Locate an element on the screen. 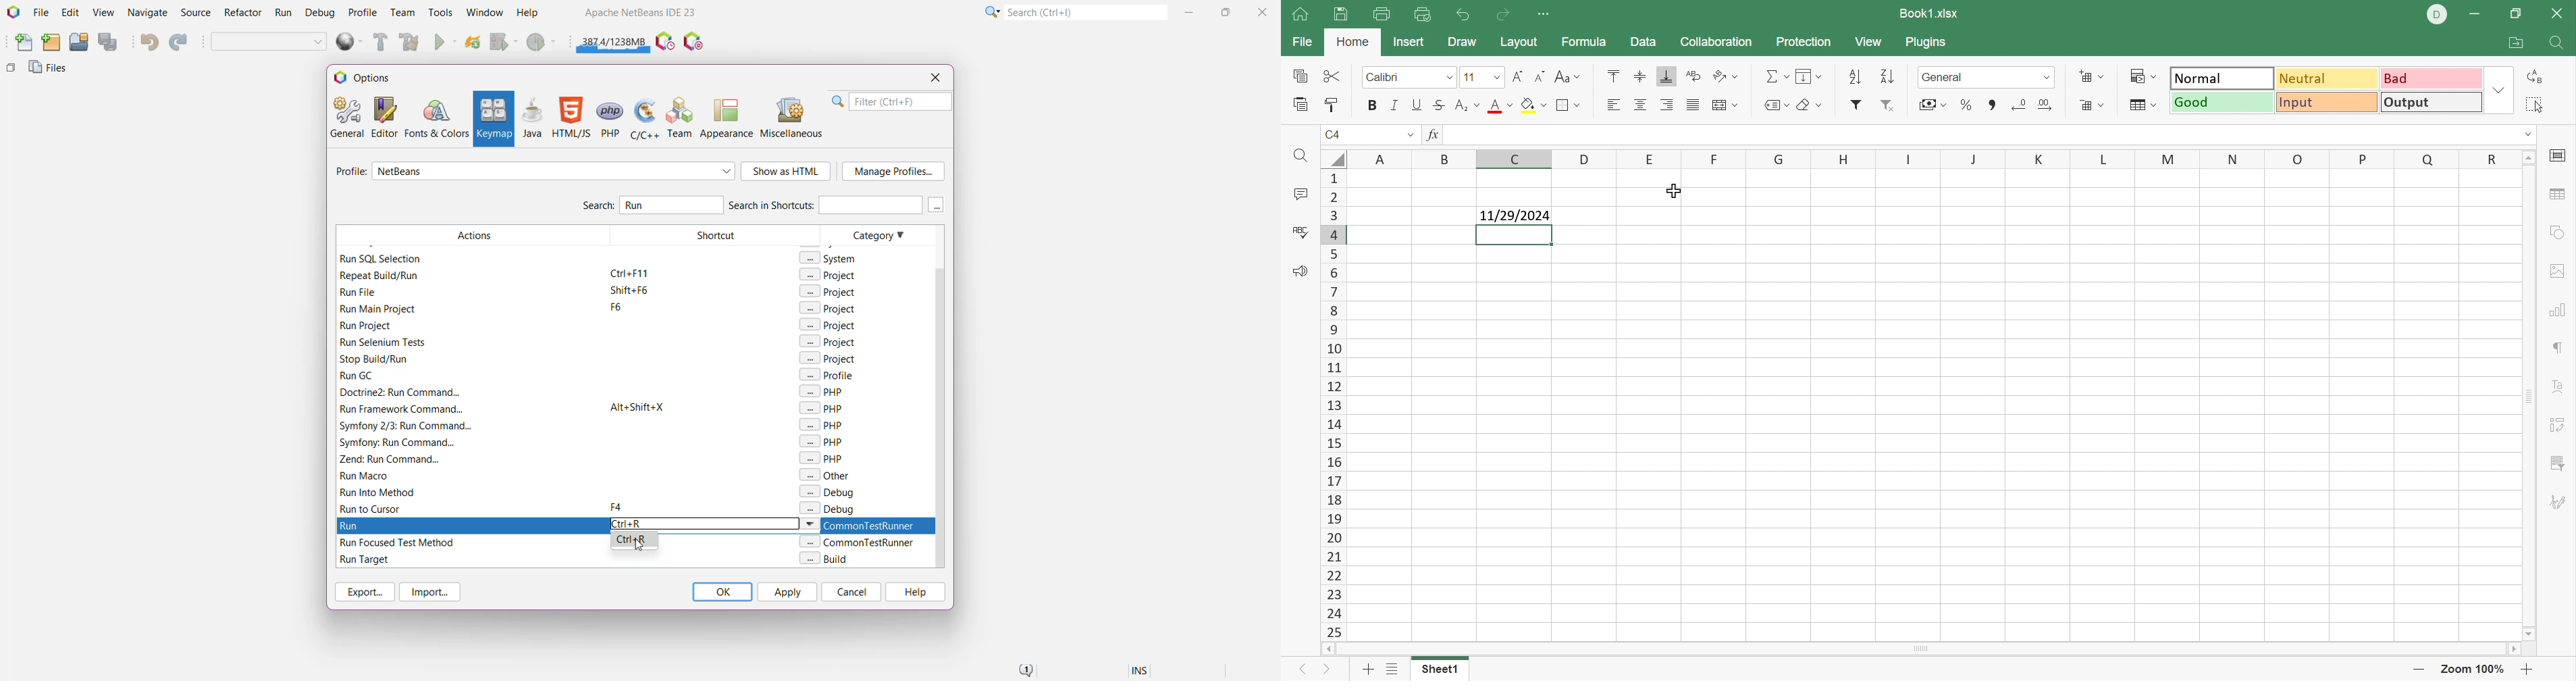 This screenshot has height=700, width=2576. Column Names is located at coordinates (1926, 161).